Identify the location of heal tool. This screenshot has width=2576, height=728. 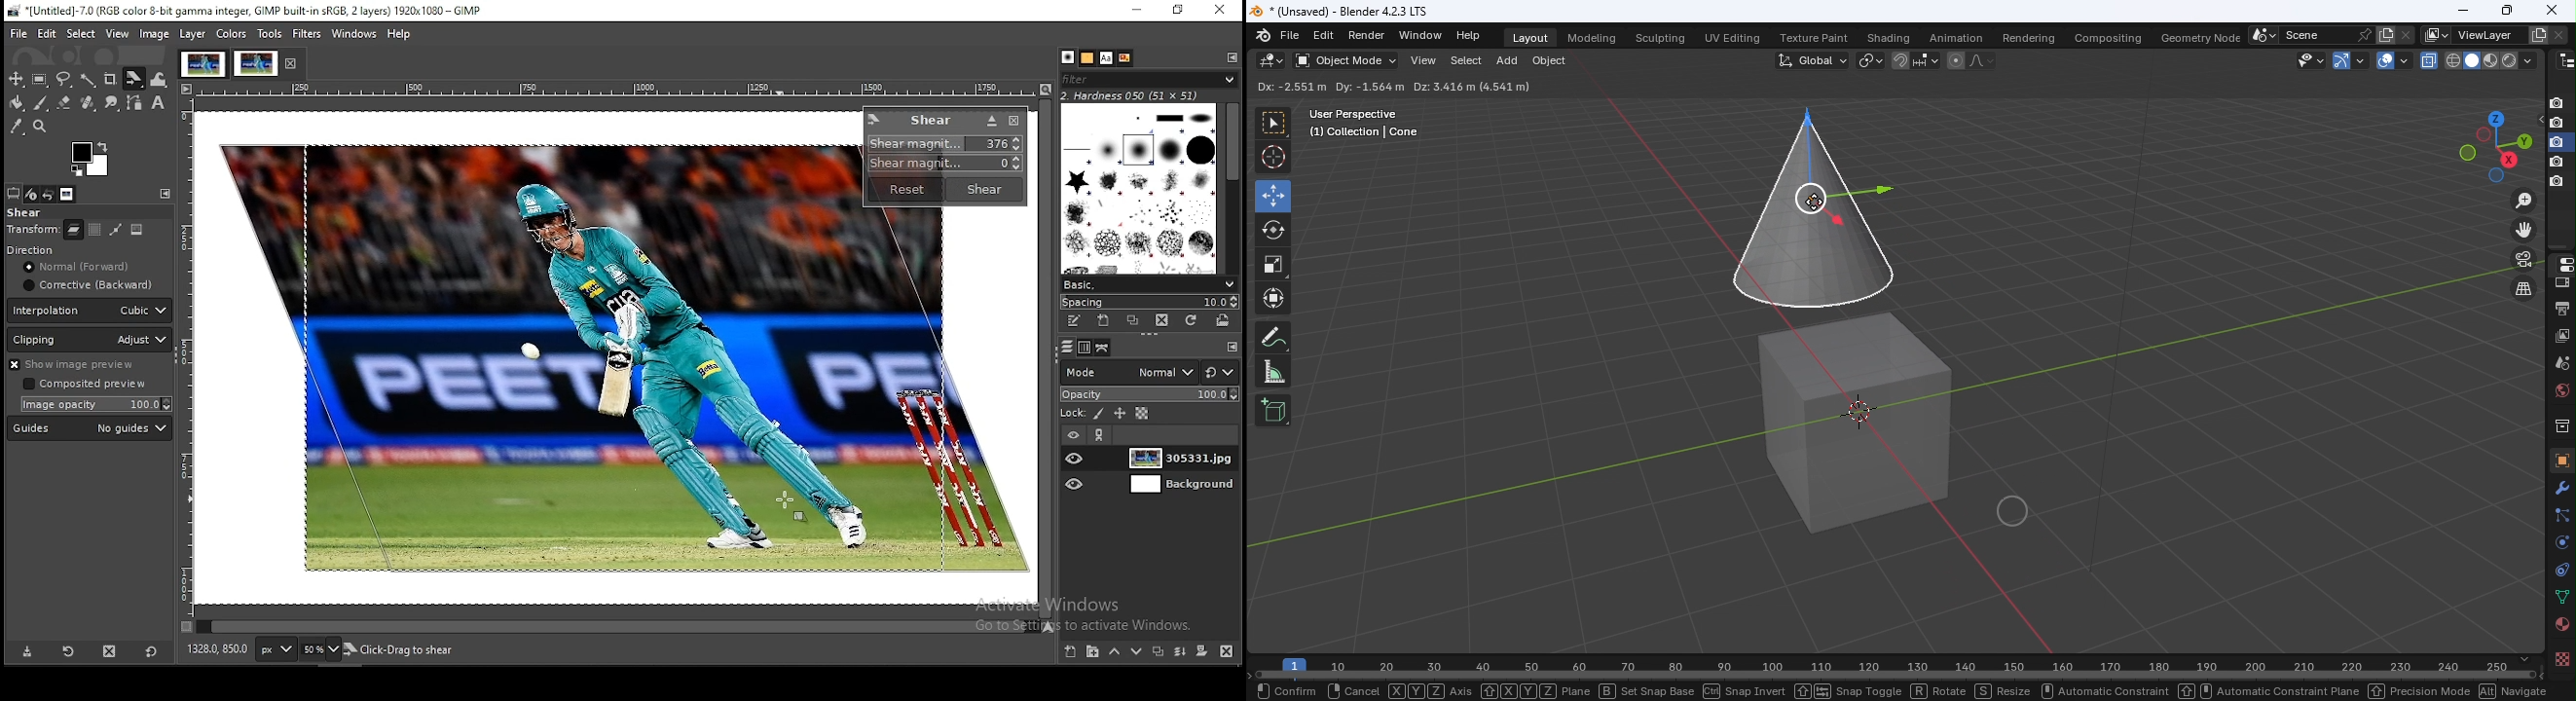
(89, 103).